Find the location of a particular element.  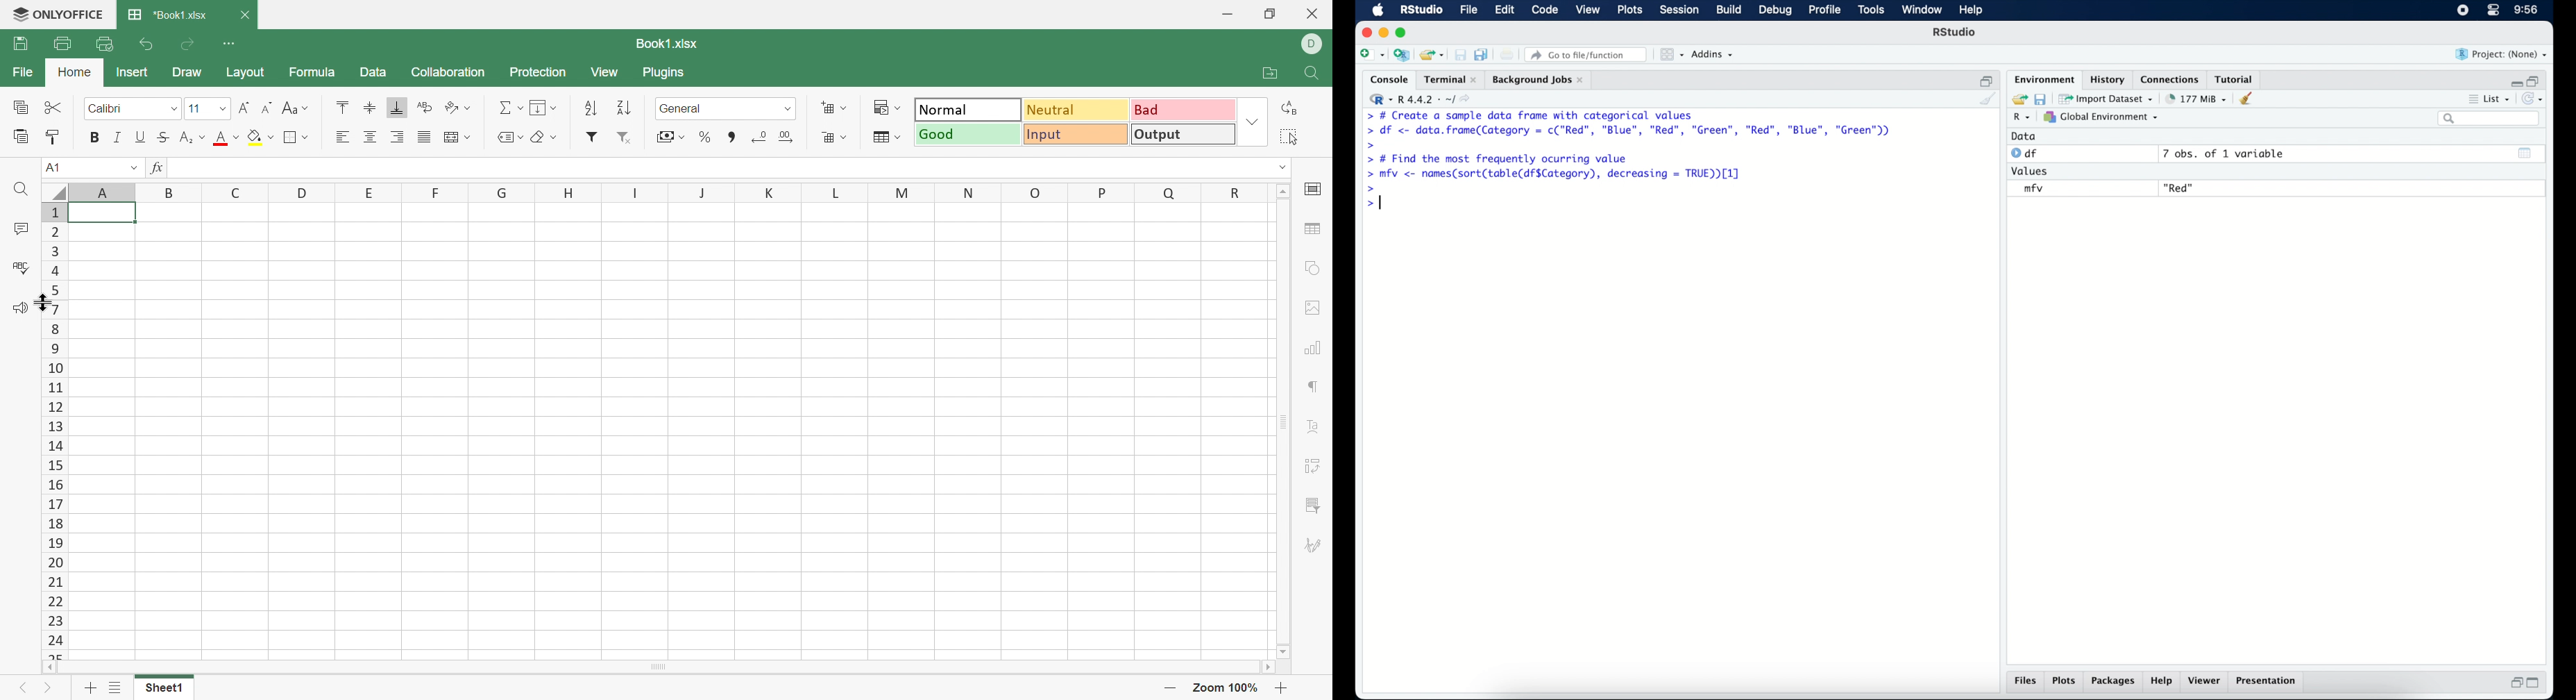

Bad is located at coordinates (1184, 110).